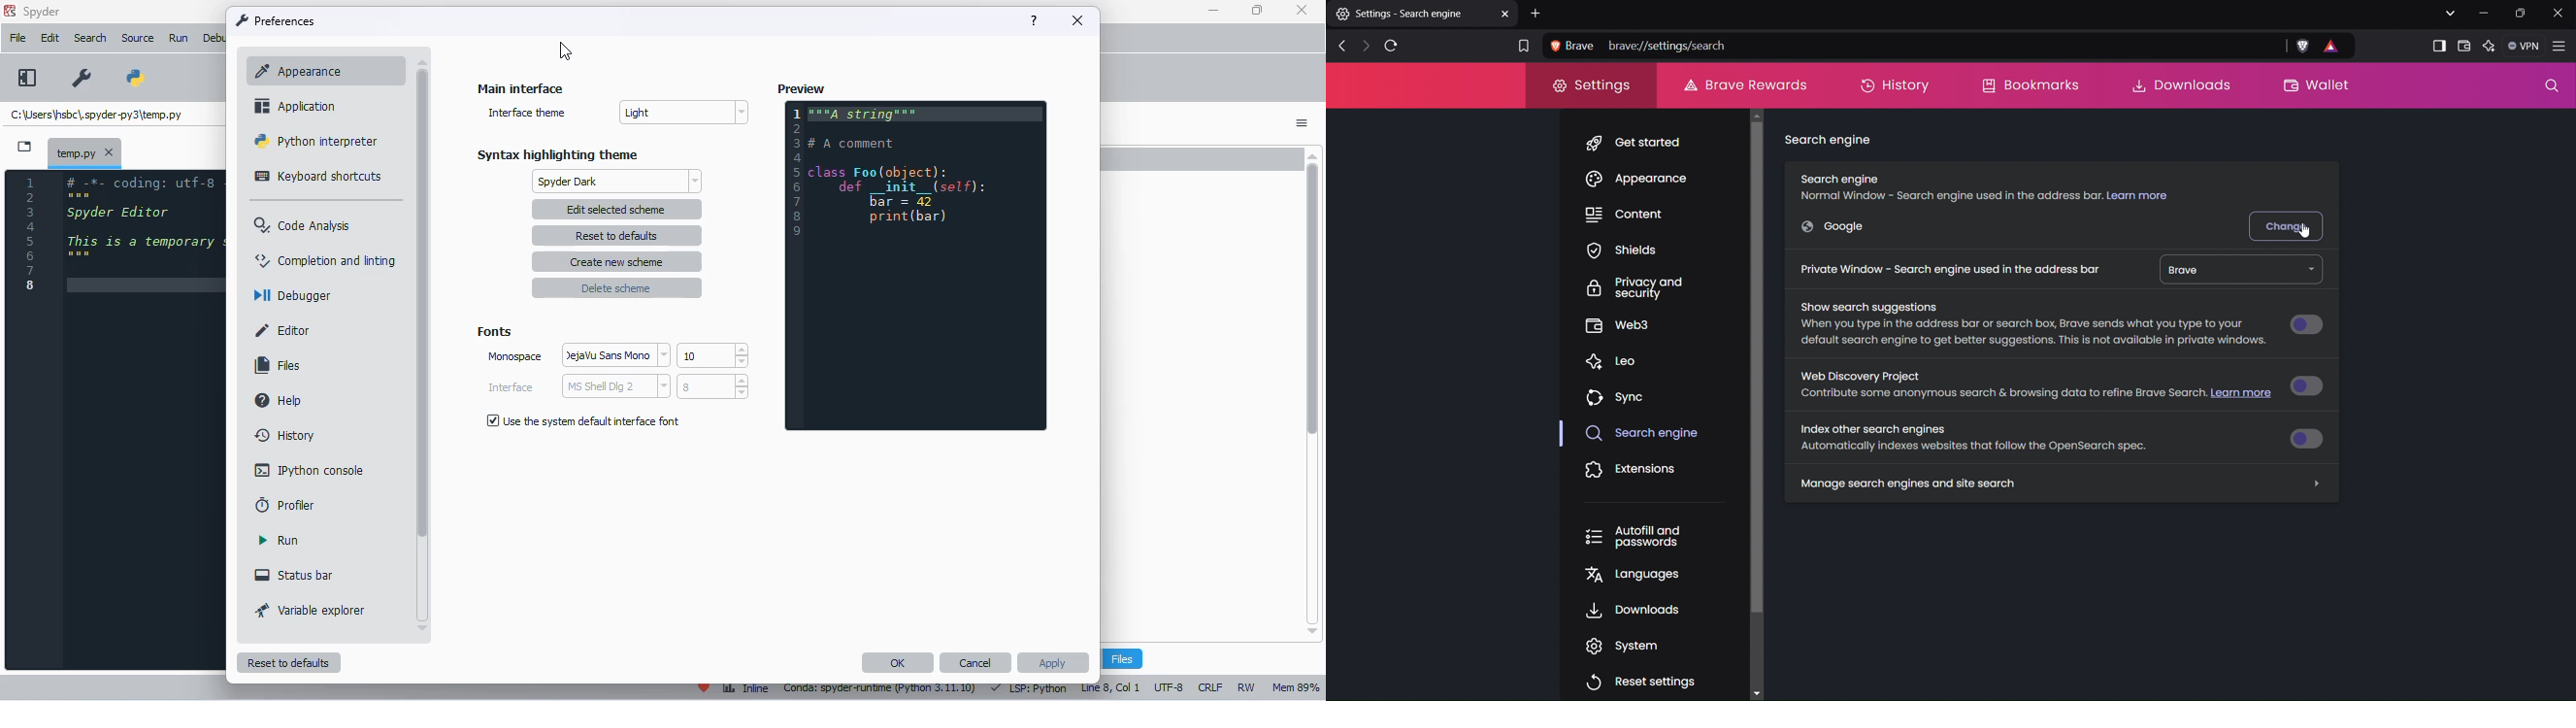  What do you see at coordinates (618, 182) in the screenshot?
I see `spyder dark` at bounding box center [618, 182].